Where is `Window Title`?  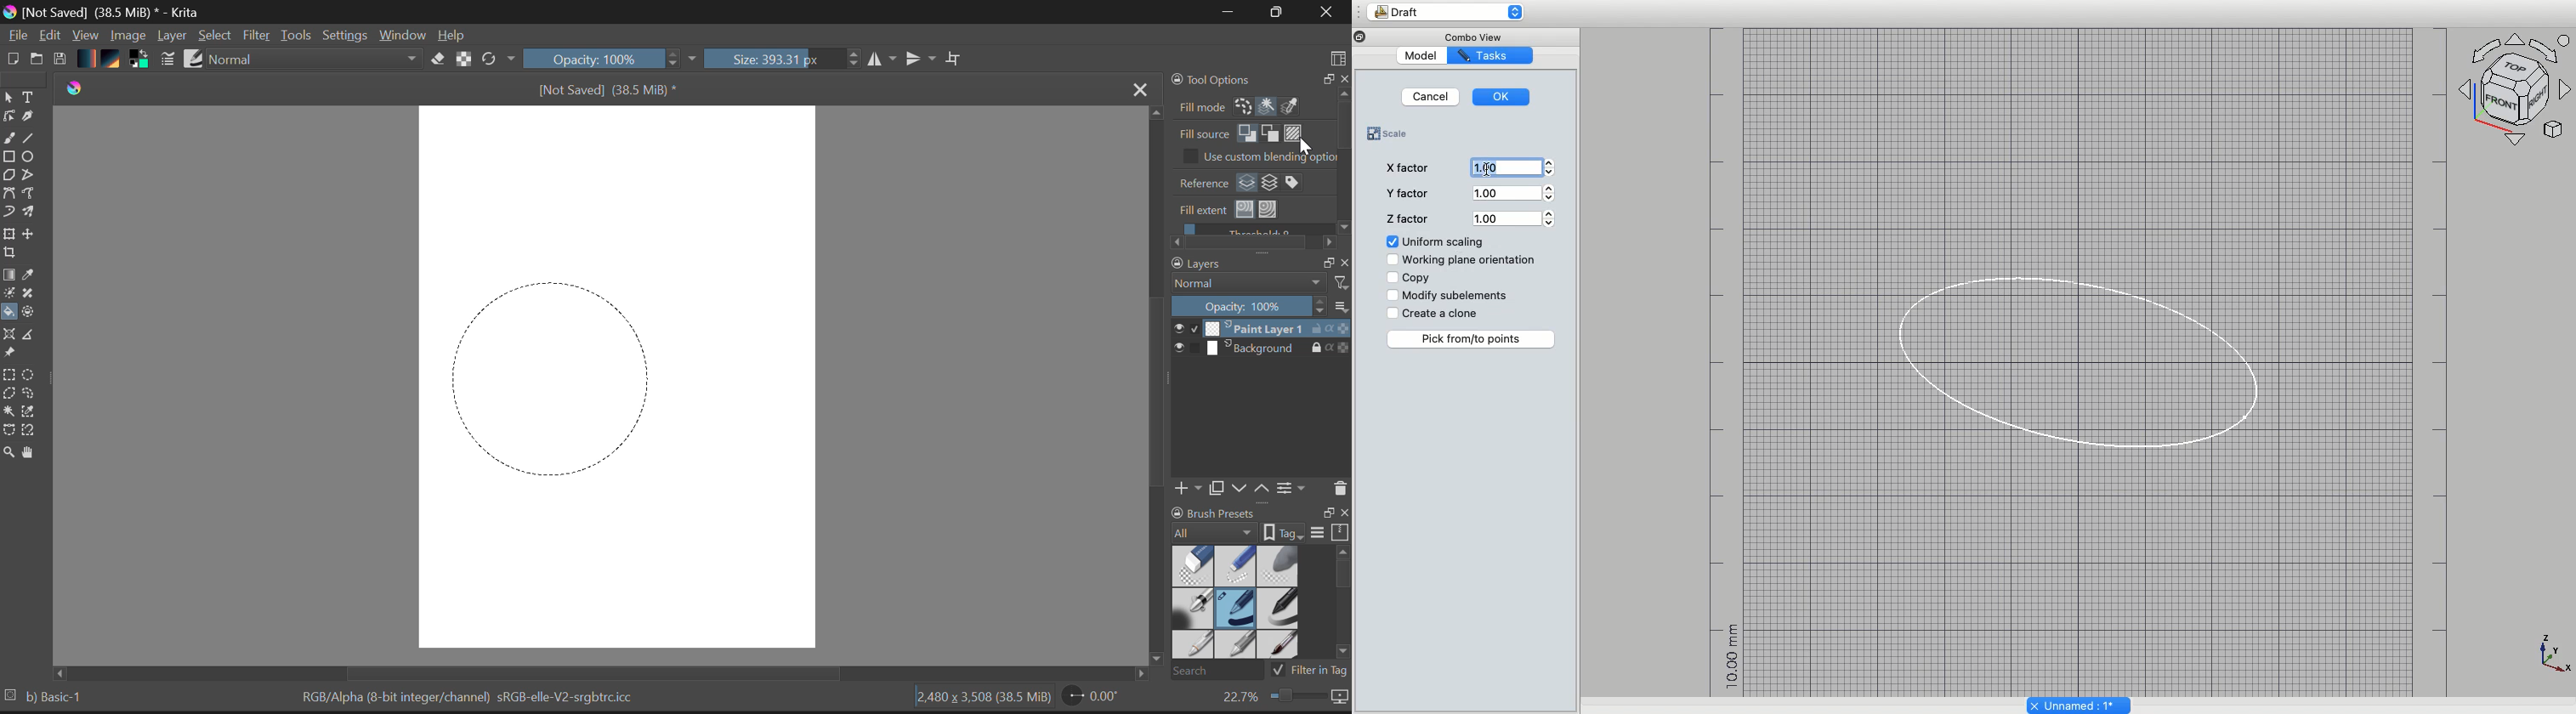 Window Title is located at coordinates (105, 12).